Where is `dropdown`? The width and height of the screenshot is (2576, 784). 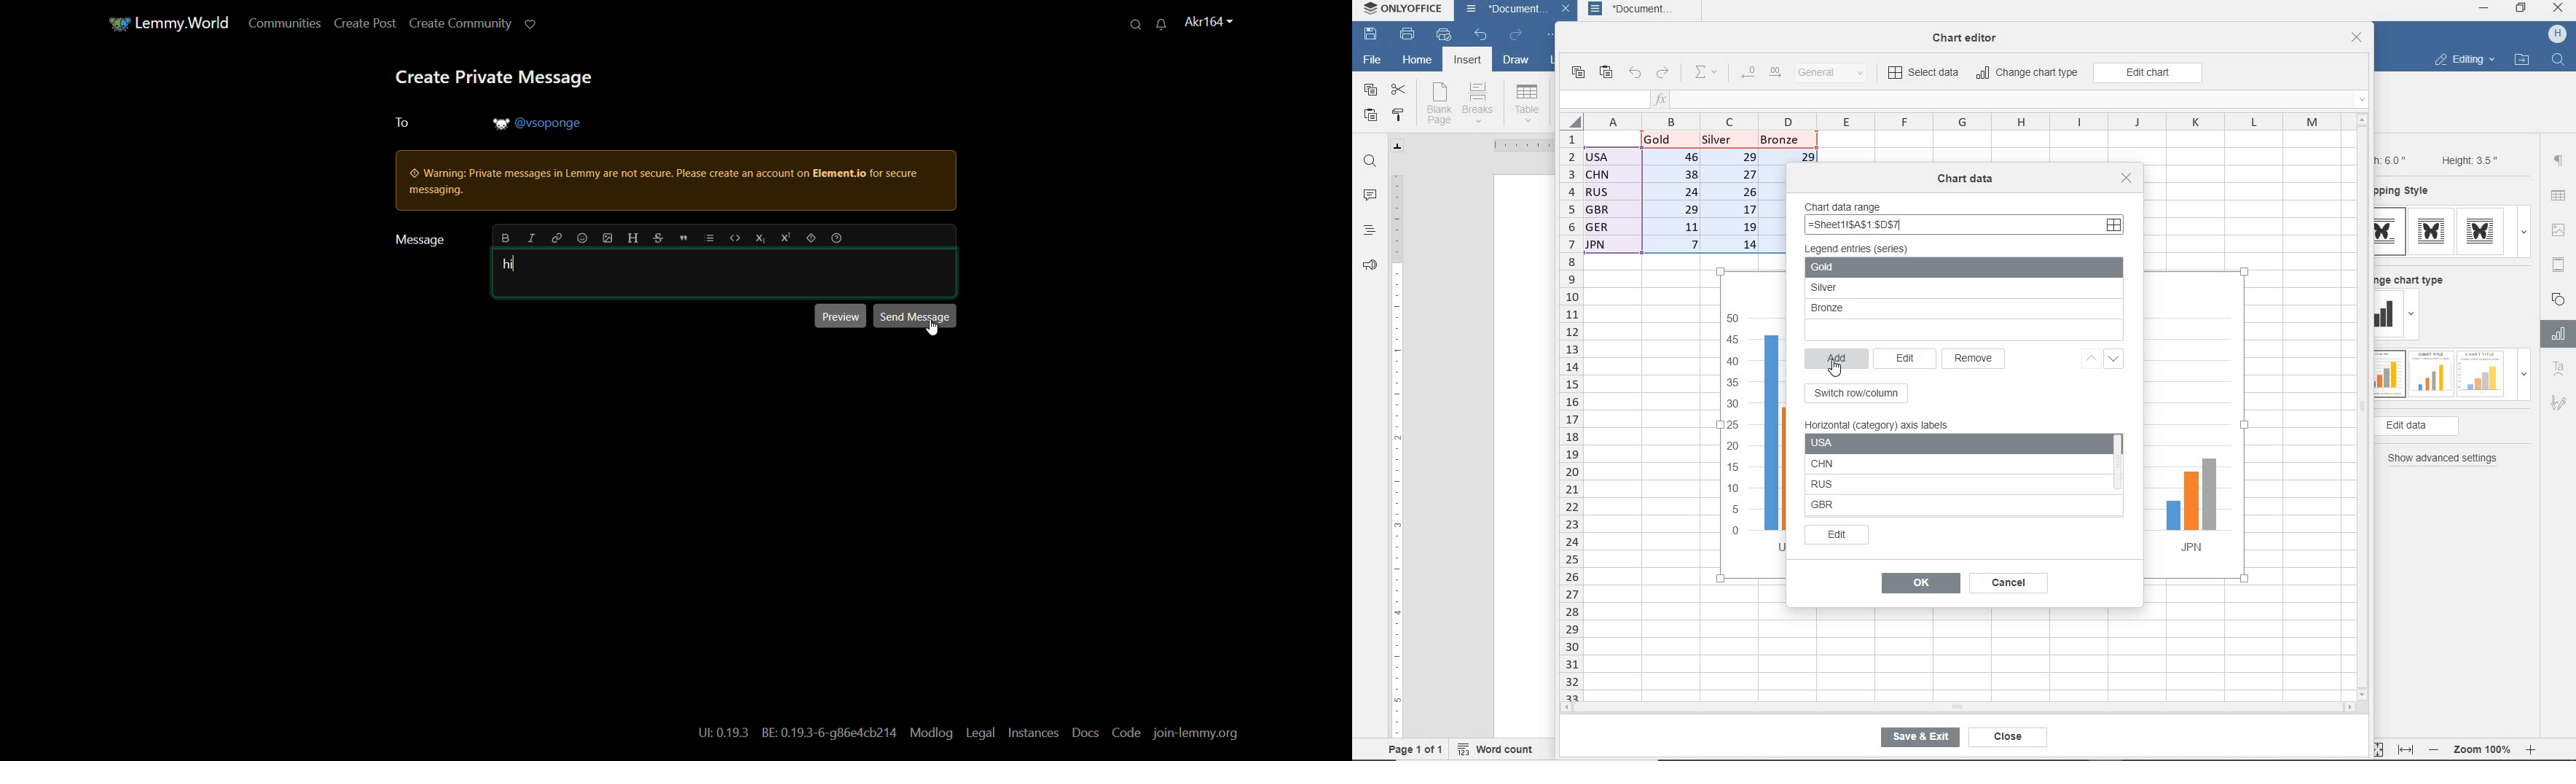
dropdown is located at coordinates (2414, 316).